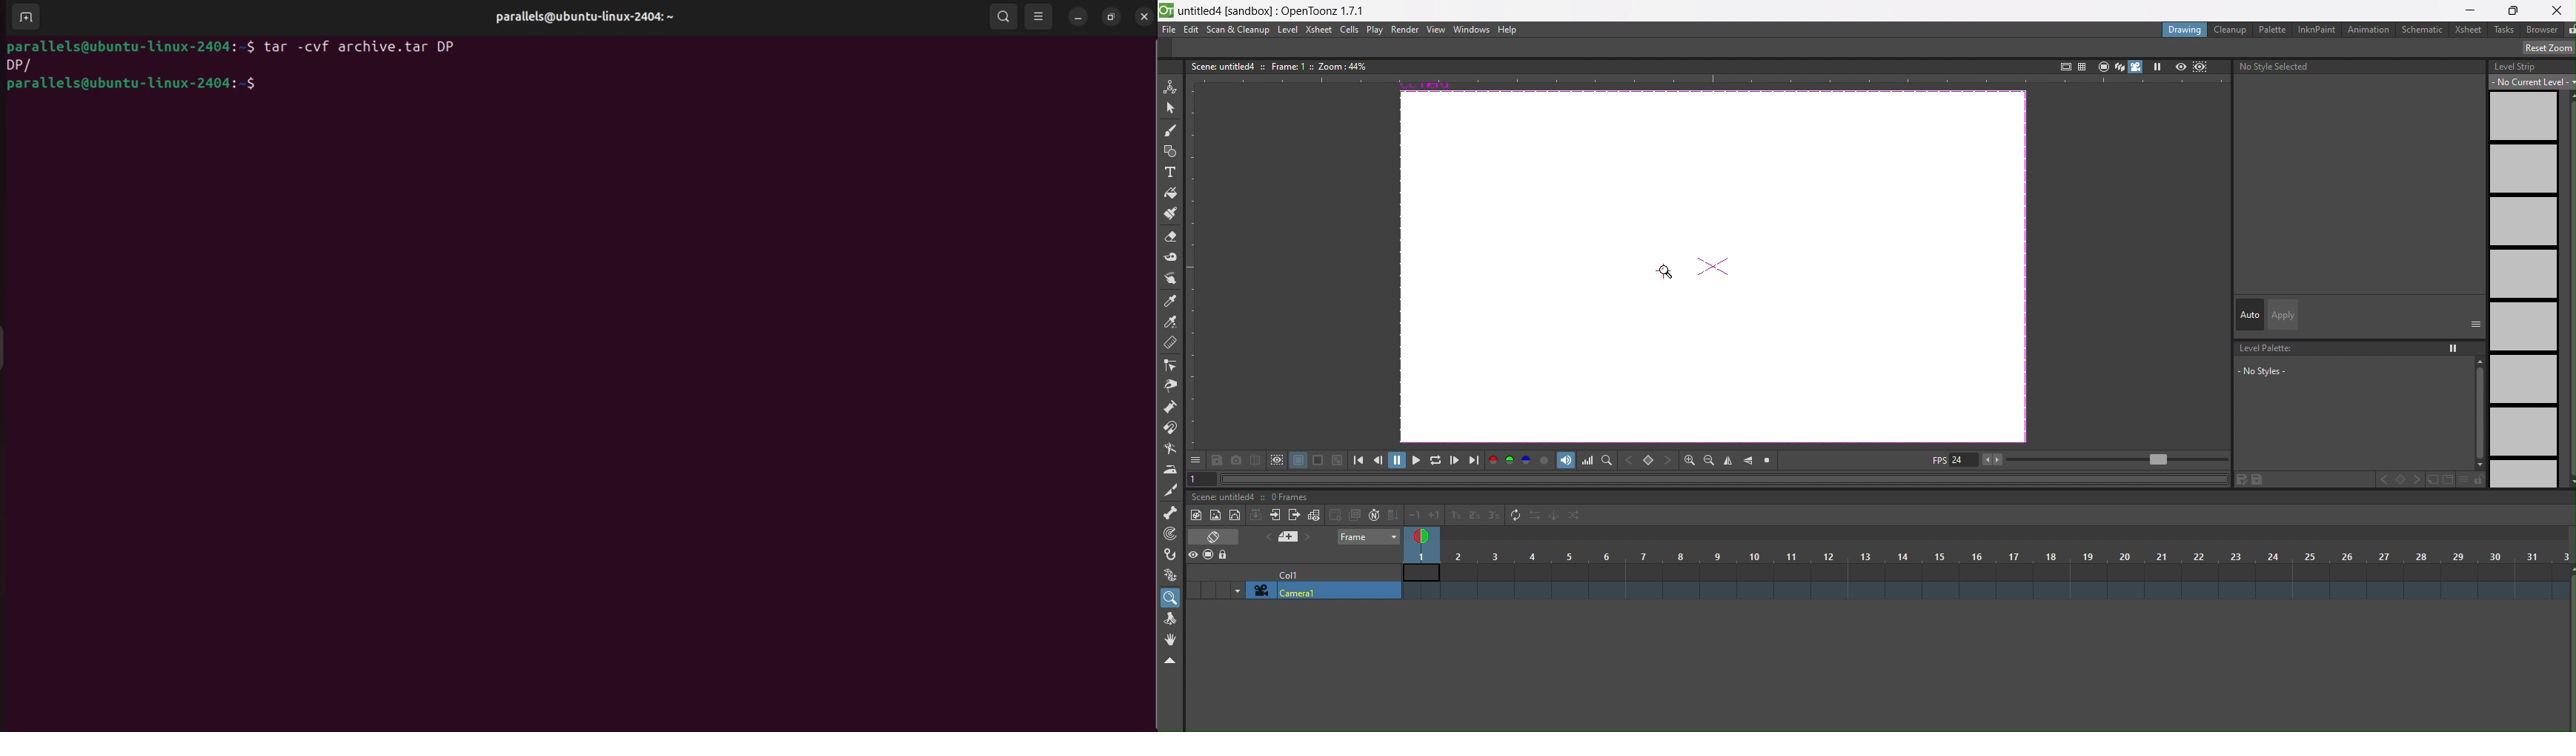  I want to click on , so click(1171, 618).